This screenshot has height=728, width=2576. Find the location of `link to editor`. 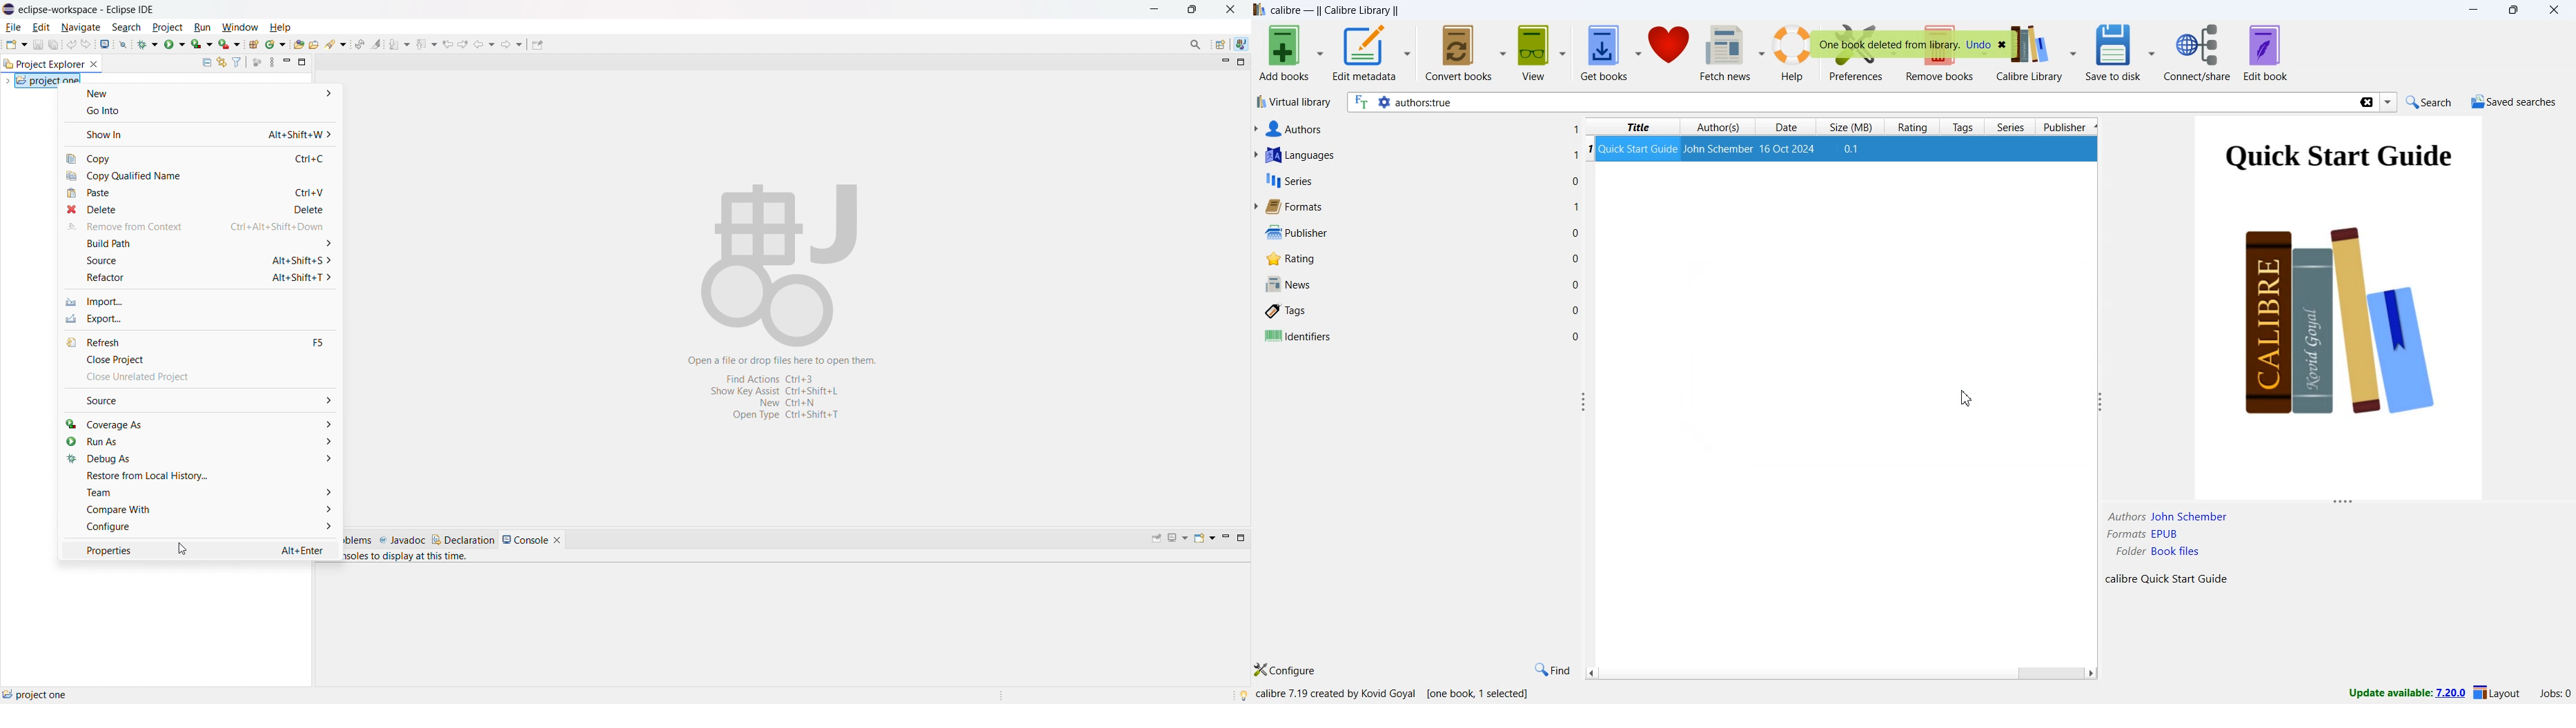

link to editor is located at coordinates (220, 63).